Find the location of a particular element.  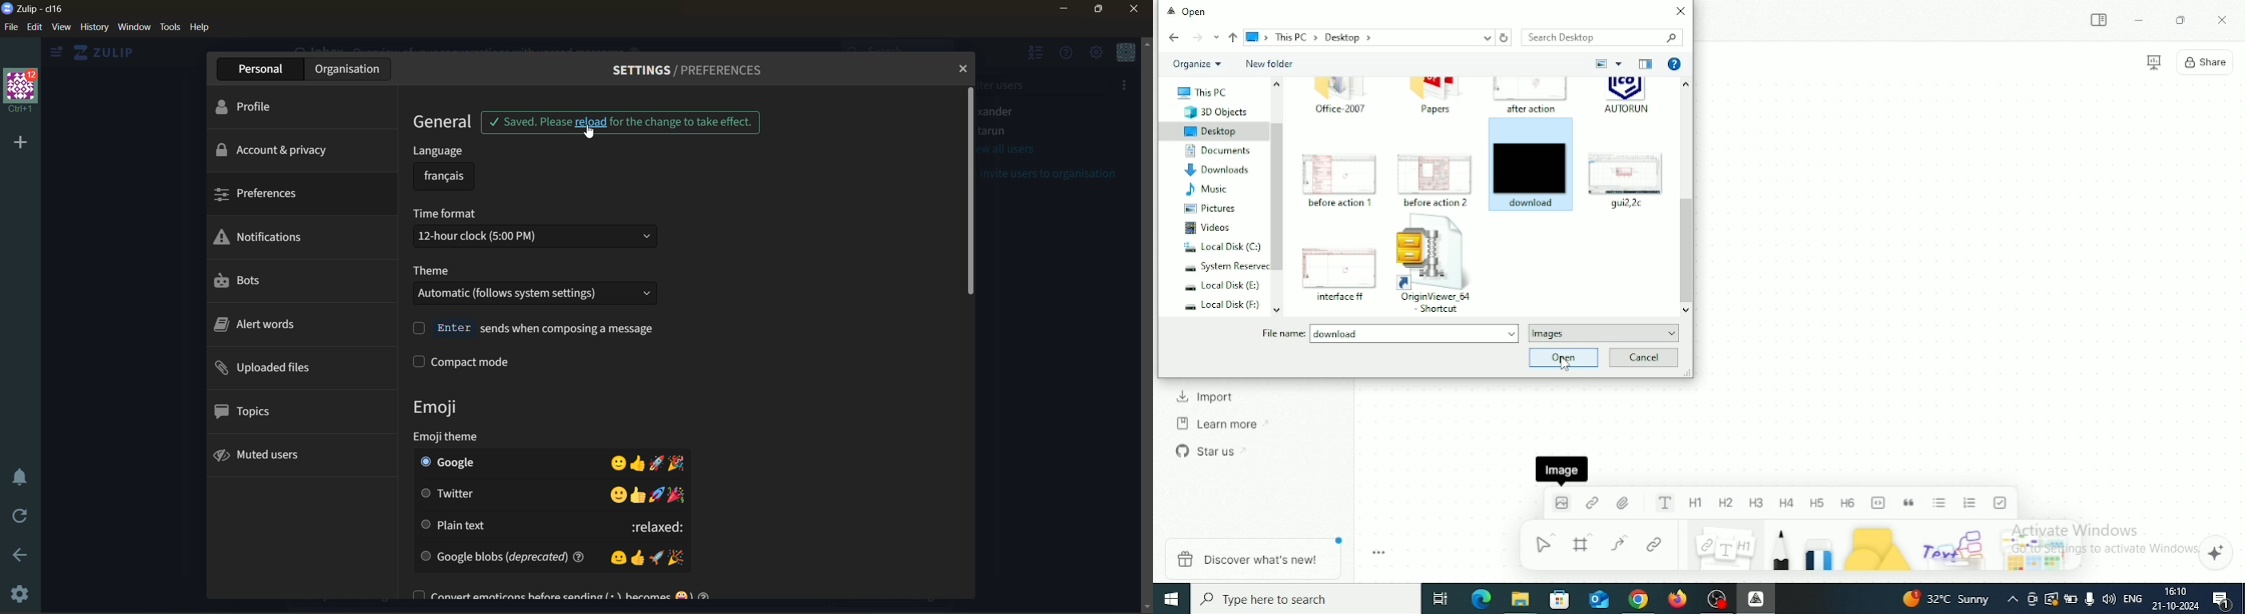

Text is located at coordinates (1665, 503).